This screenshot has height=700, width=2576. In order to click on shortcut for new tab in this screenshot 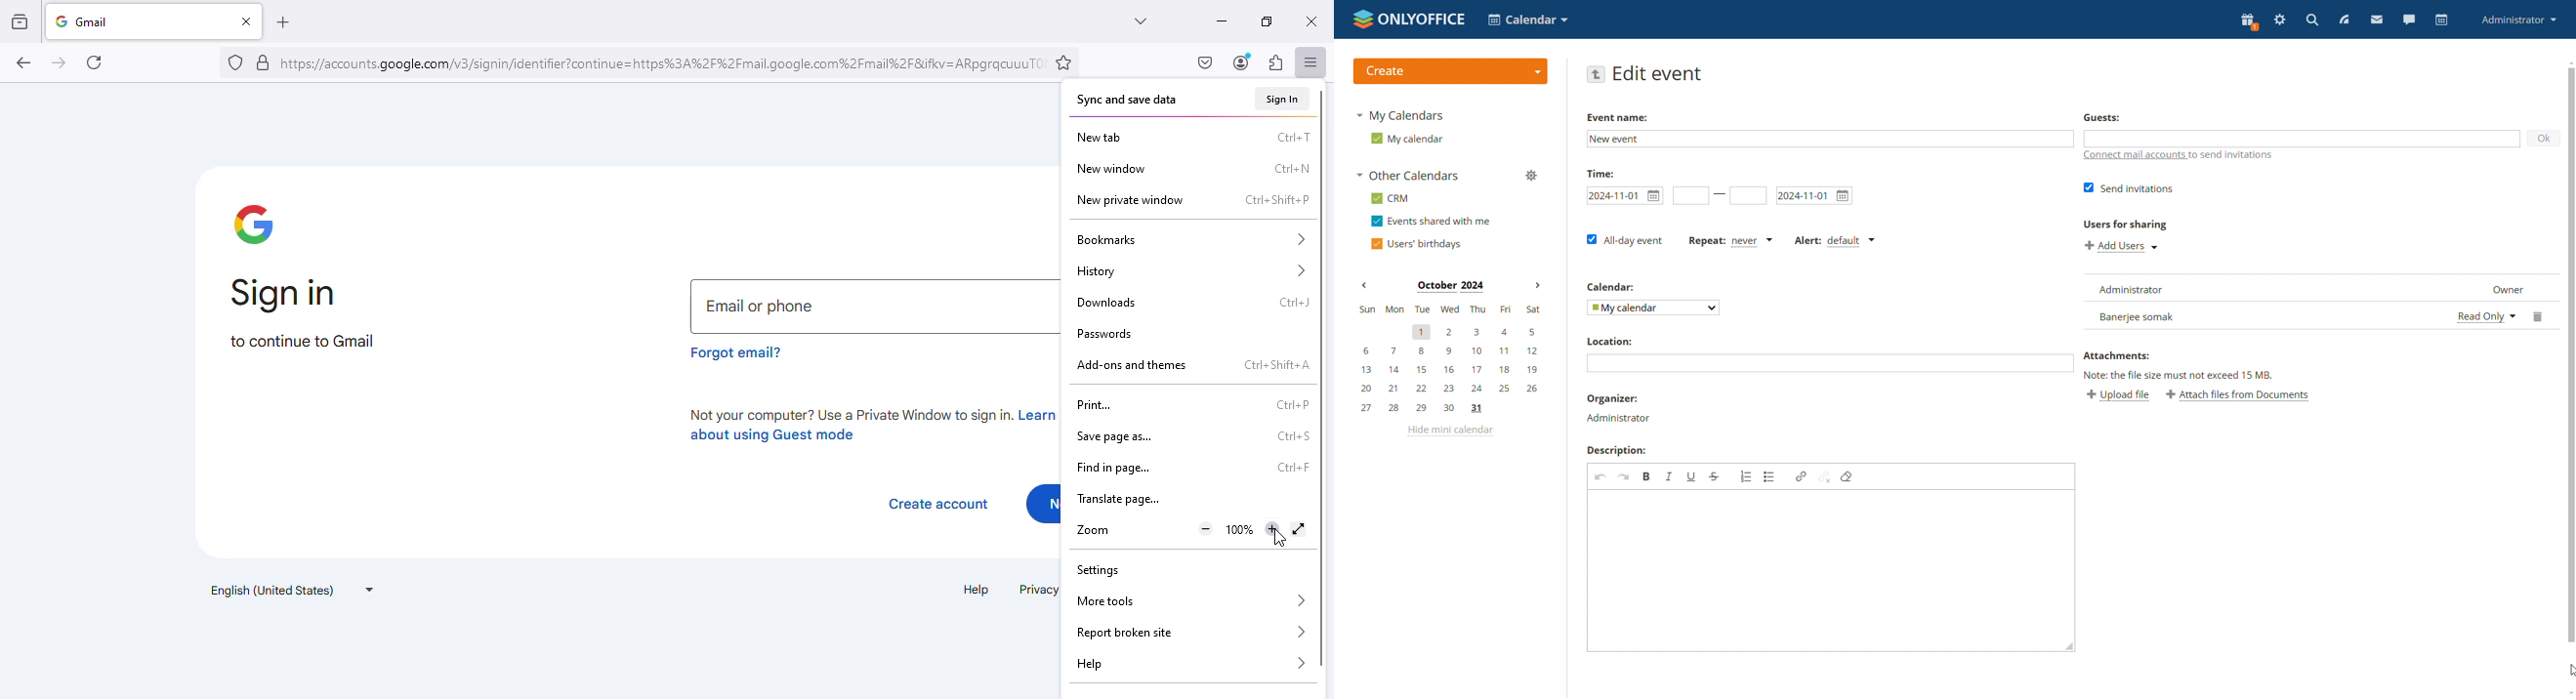, I will do `click(1292, 136)`.